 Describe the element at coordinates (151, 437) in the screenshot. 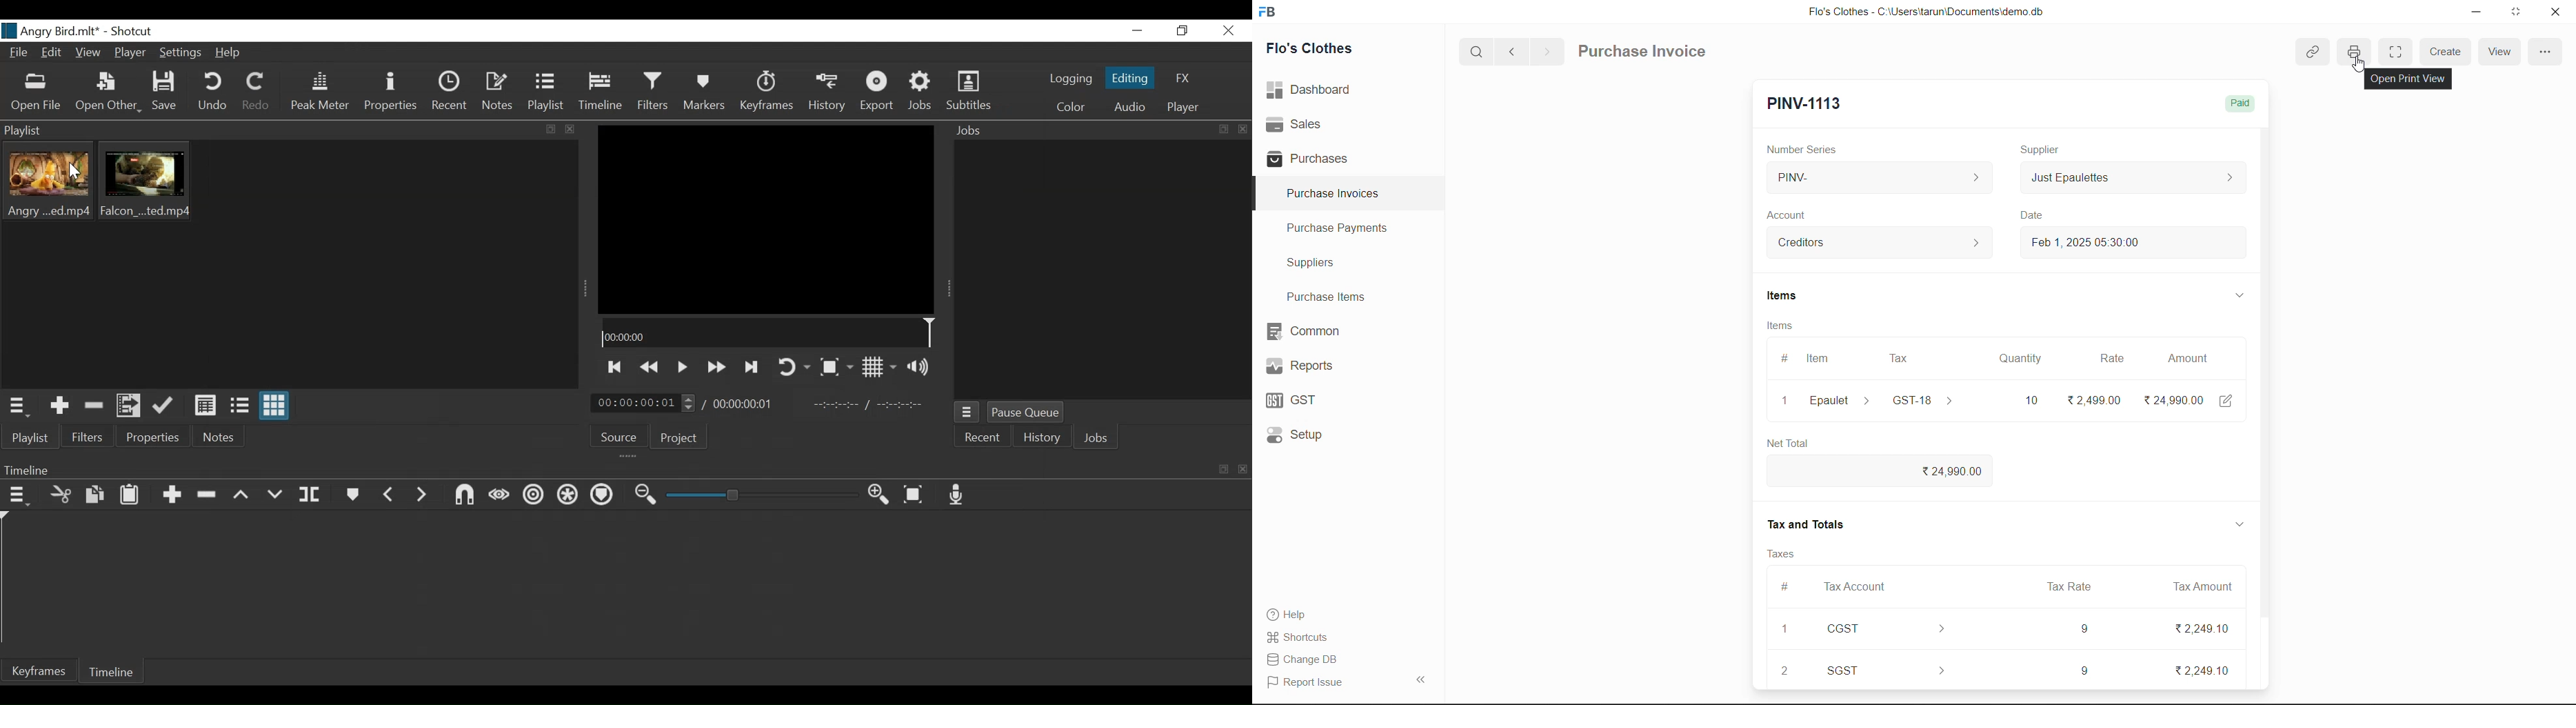

I see `Properties` at that location.